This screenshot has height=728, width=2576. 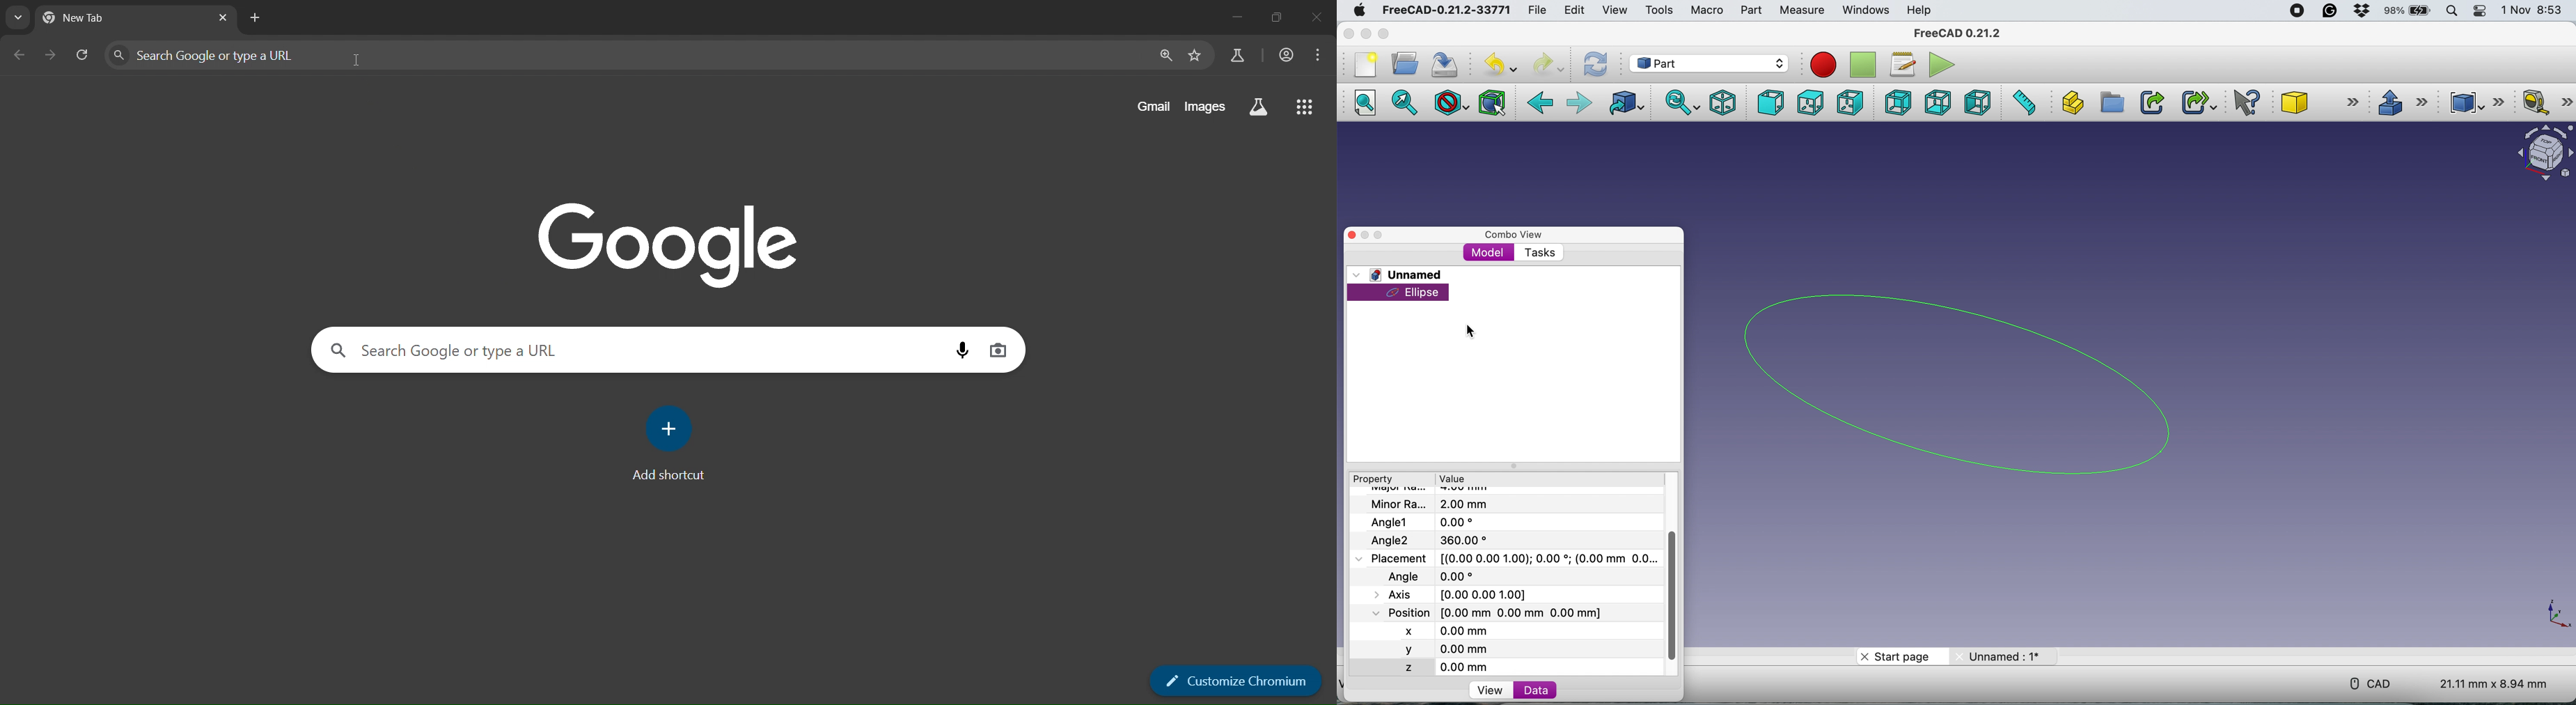 What do you see at coordinates (1490, 102) in the screenshot?
I see `bounding box` at bounding box center [1490, 102].